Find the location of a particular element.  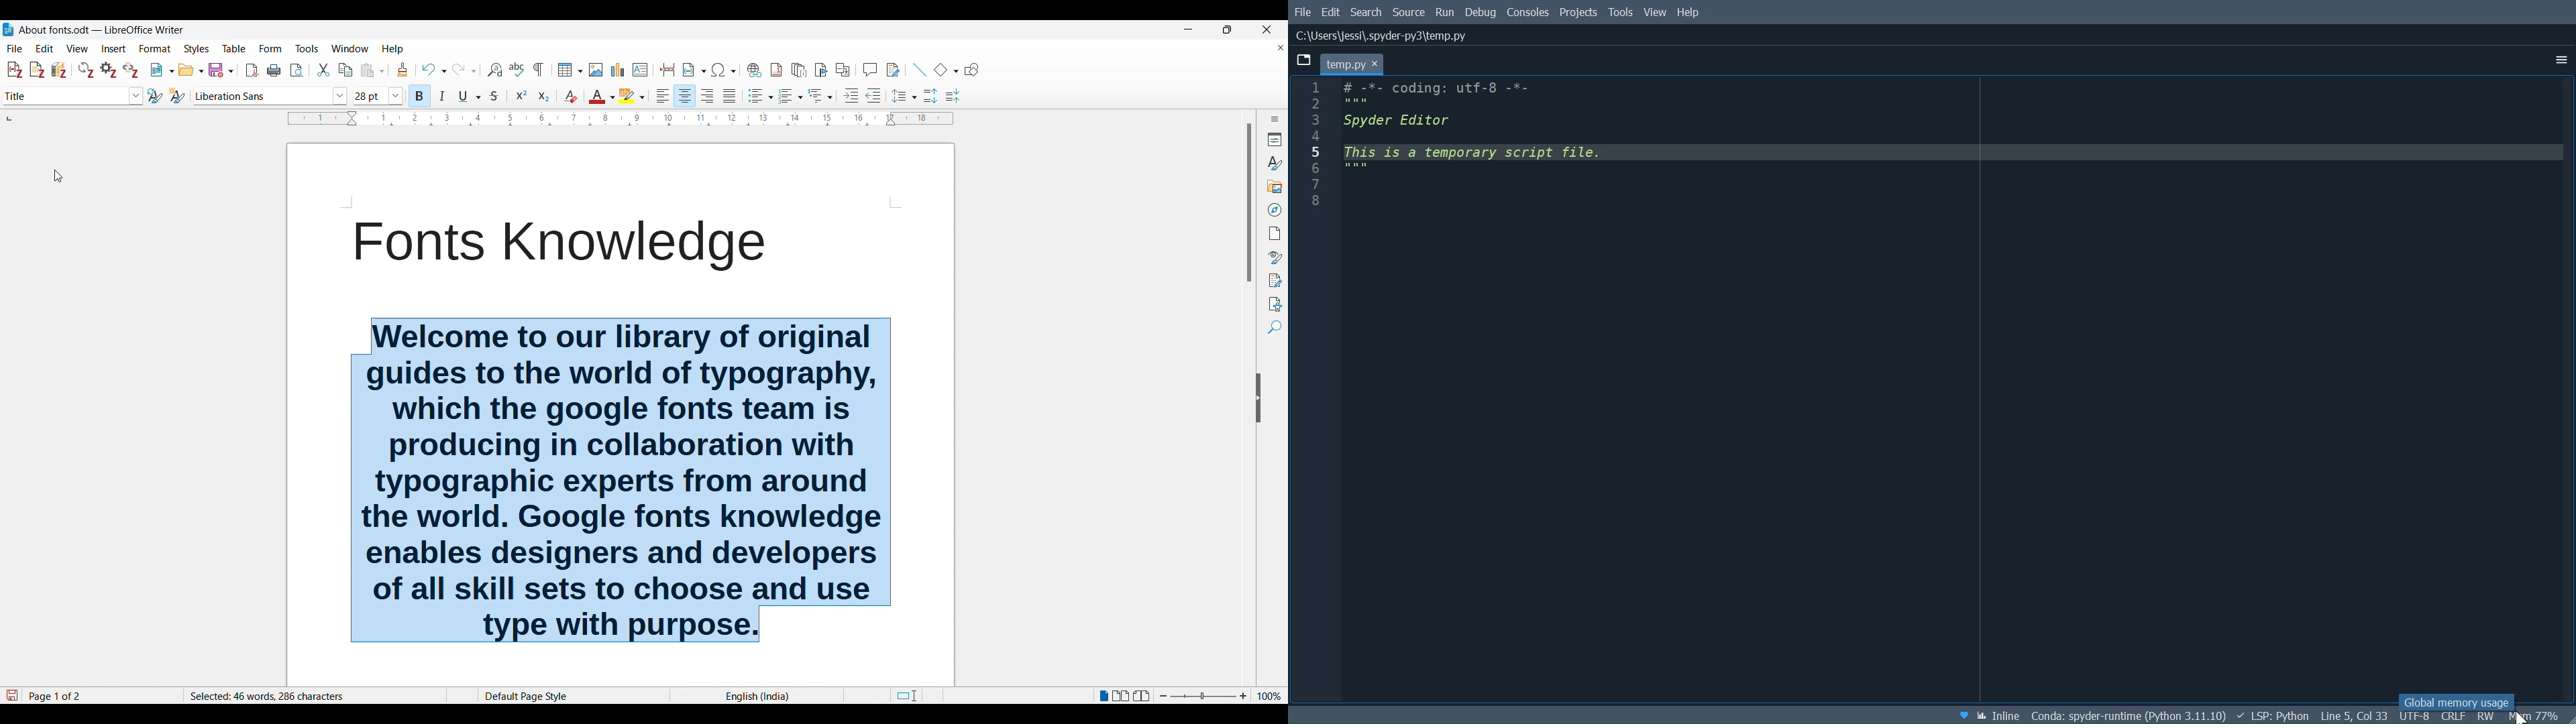

File EQL Status is located at coordinates (2452, 716).